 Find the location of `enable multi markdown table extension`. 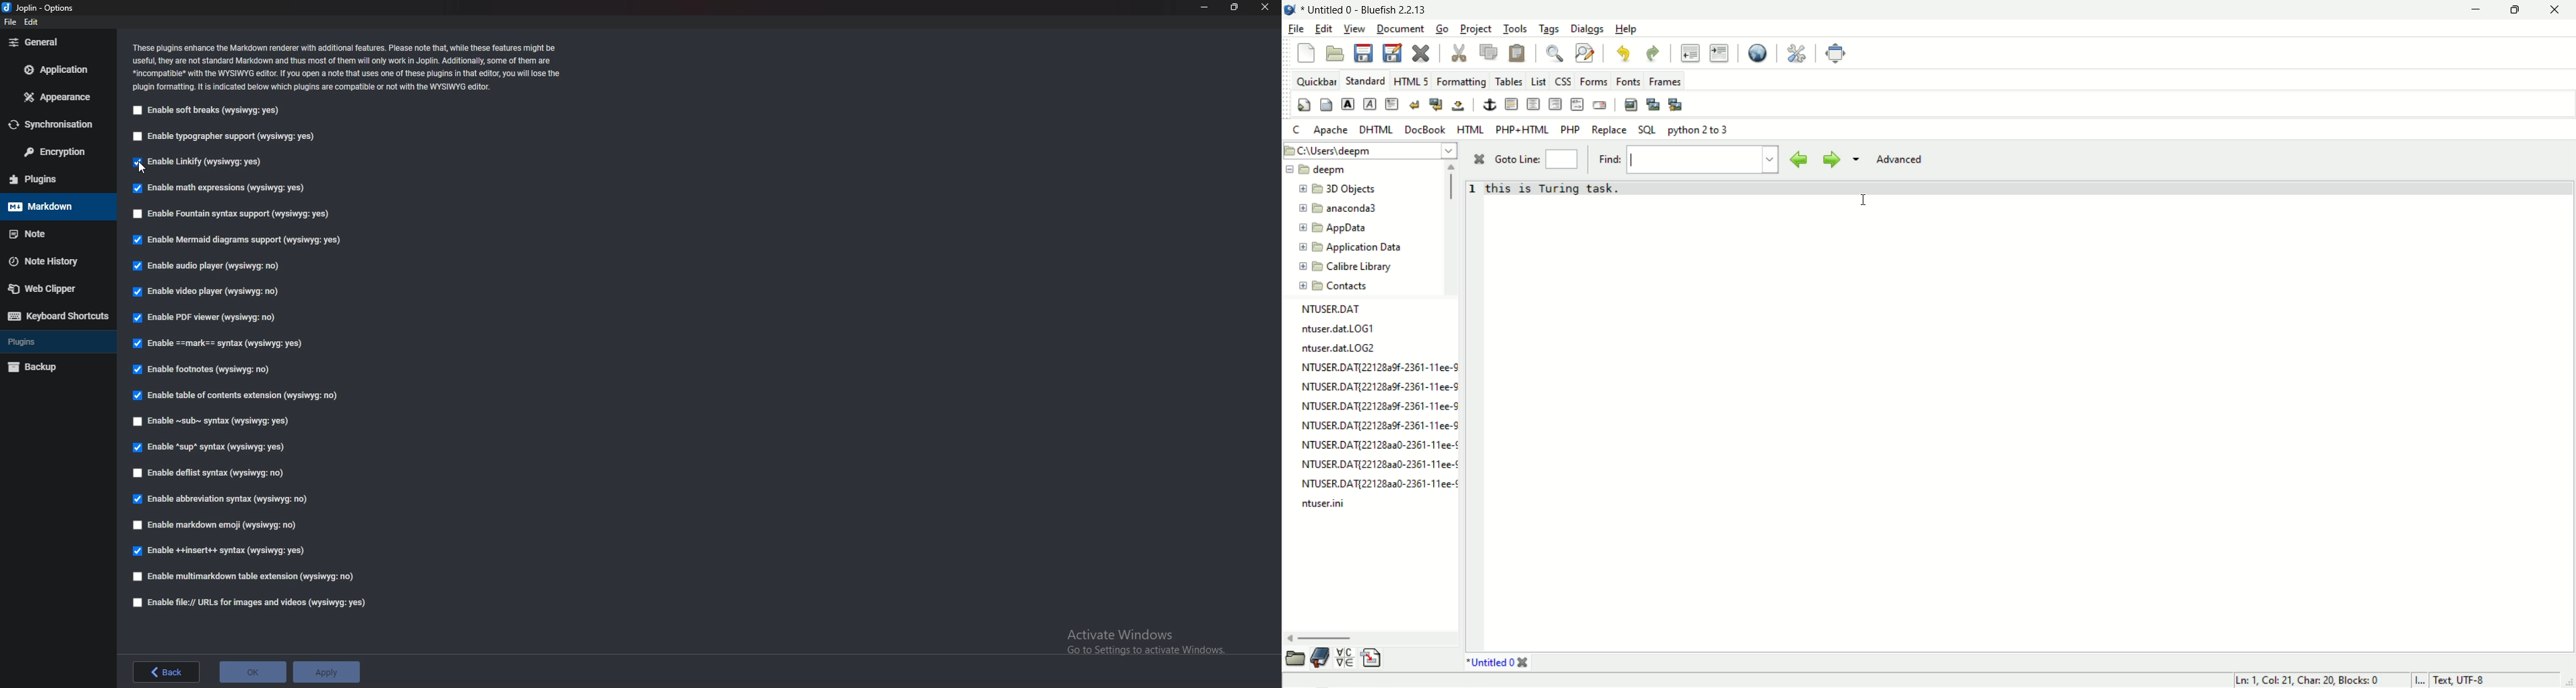

enable multi markdown table extension is located at coordinates (242, 576).